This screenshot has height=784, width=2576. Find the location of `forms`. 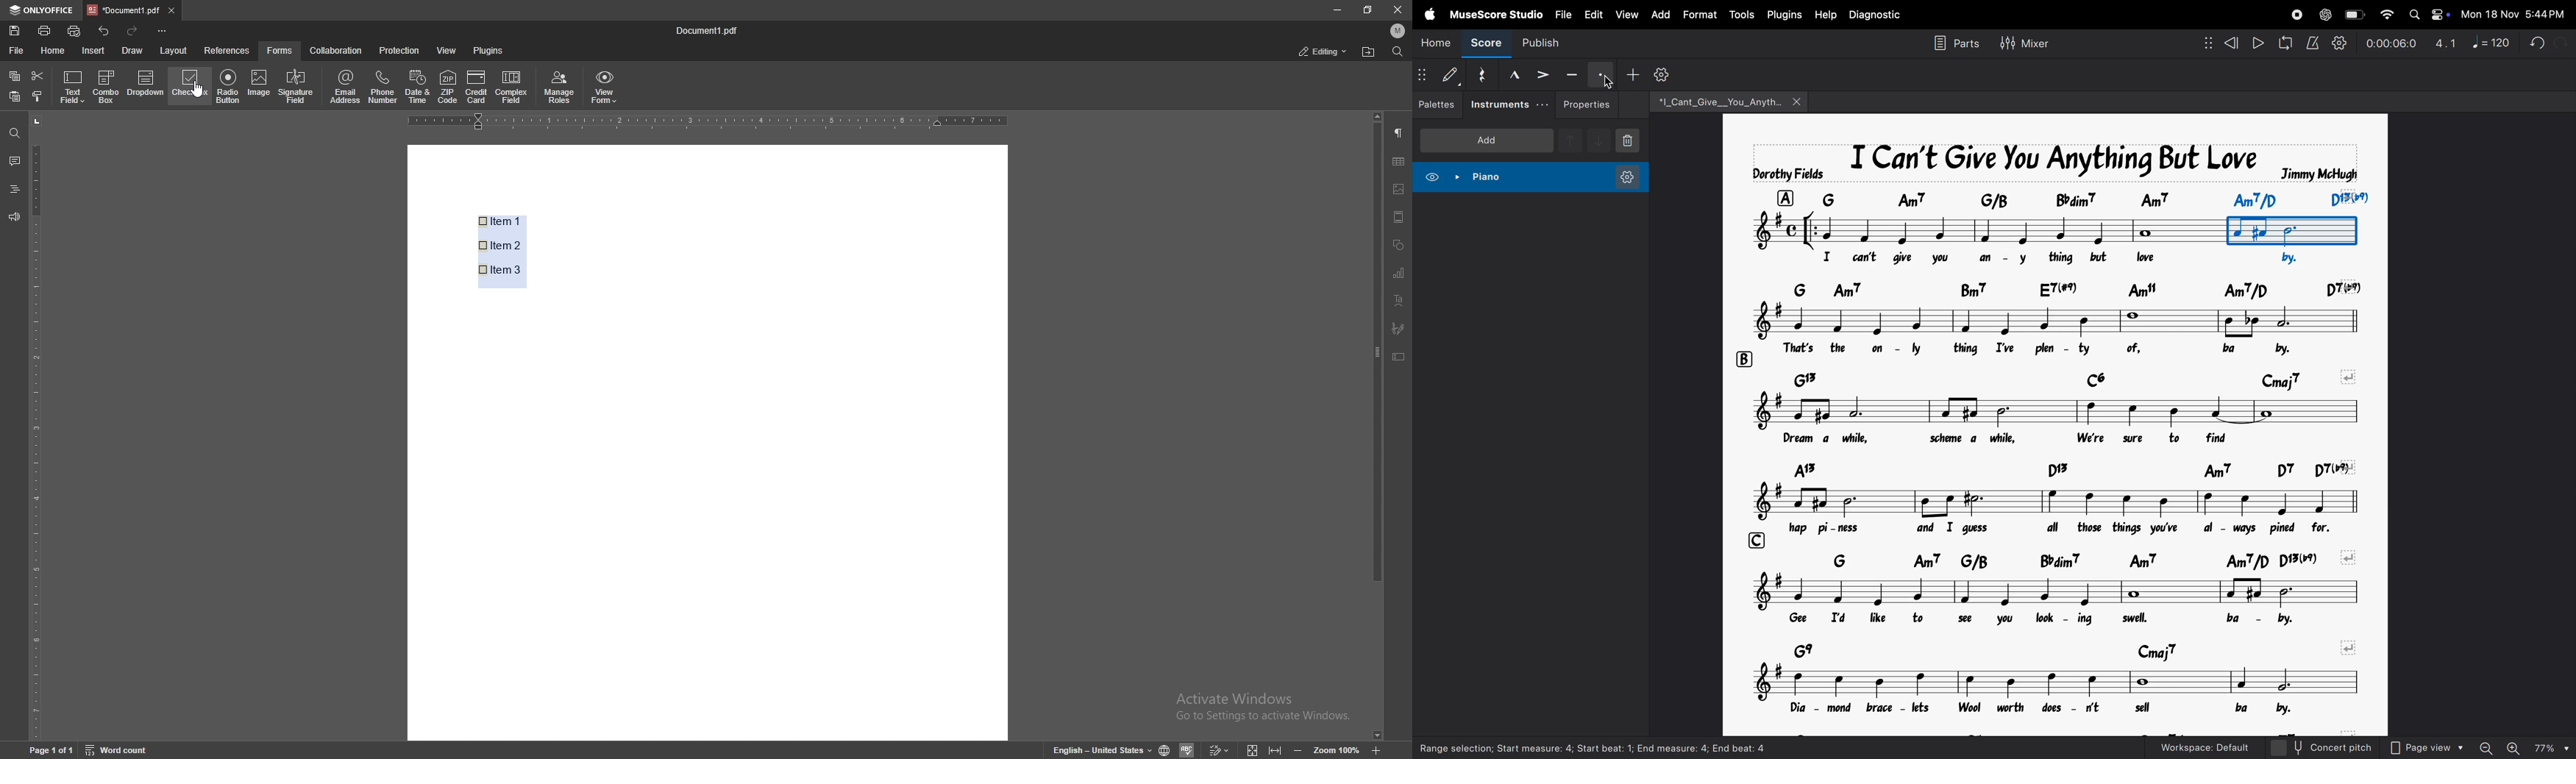

forms is located at coordinates (280, 51).